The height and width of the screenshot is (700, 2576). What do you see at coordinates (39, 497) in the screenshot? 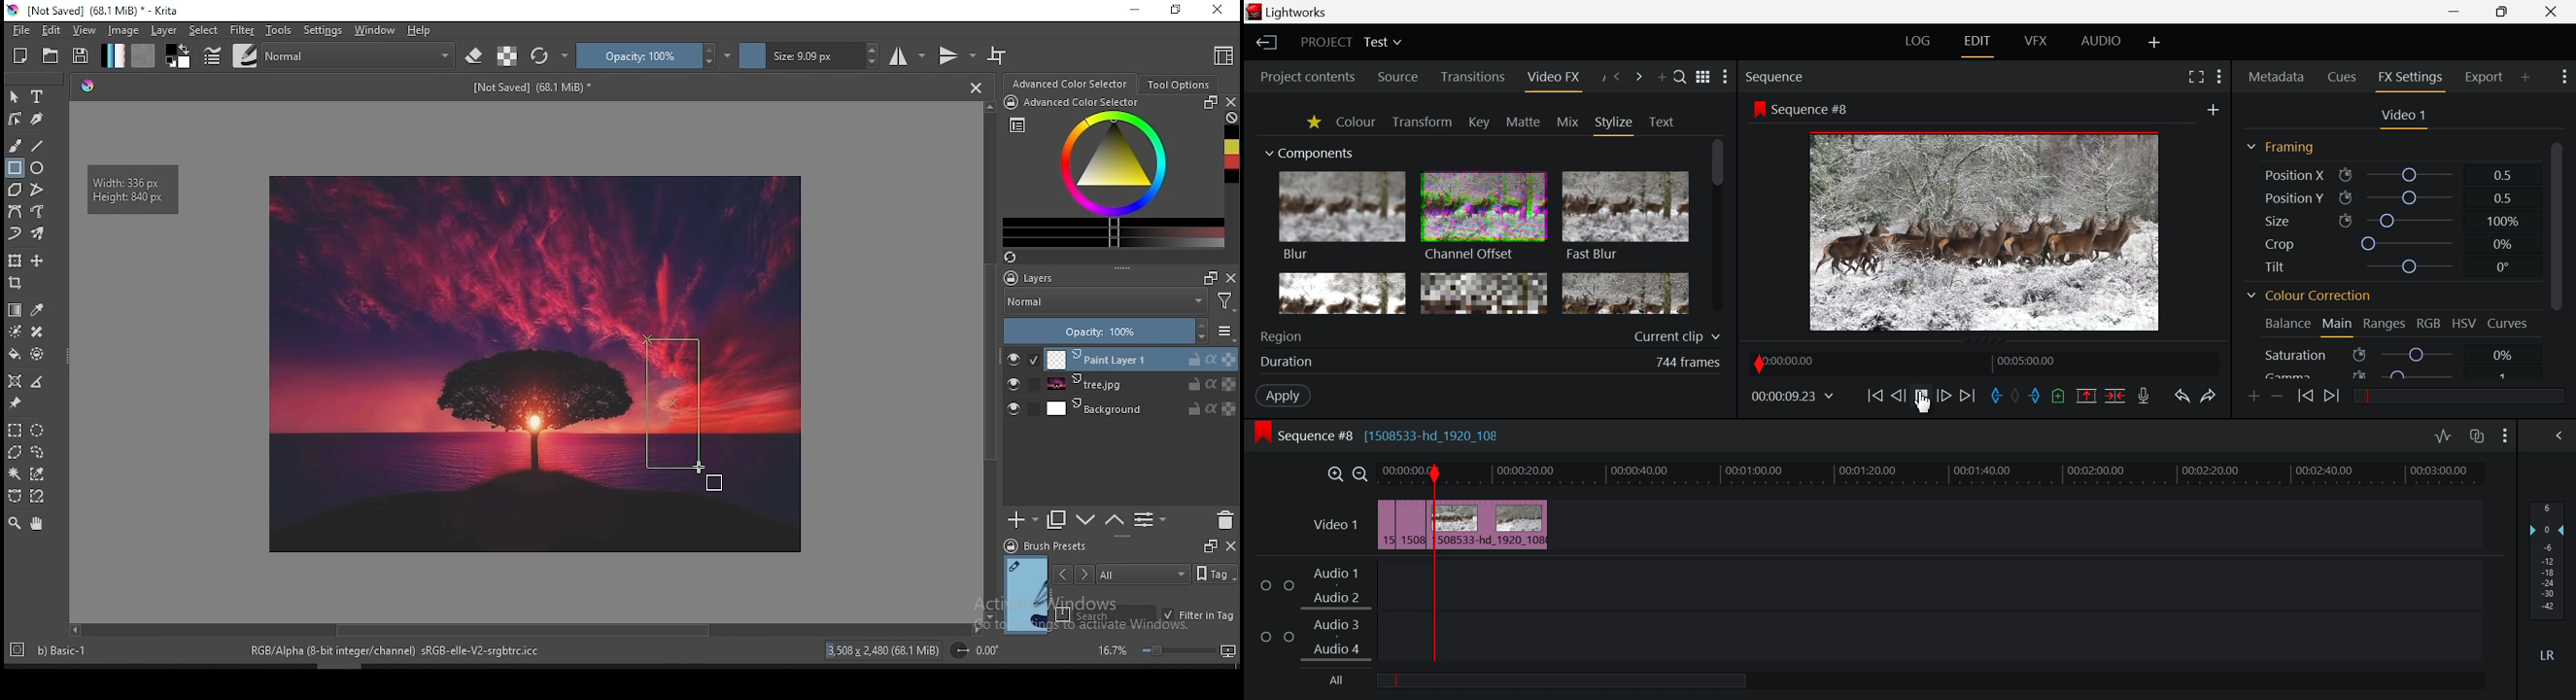
I see `magnetic curve selection tool` at bounding box center [39, 497].